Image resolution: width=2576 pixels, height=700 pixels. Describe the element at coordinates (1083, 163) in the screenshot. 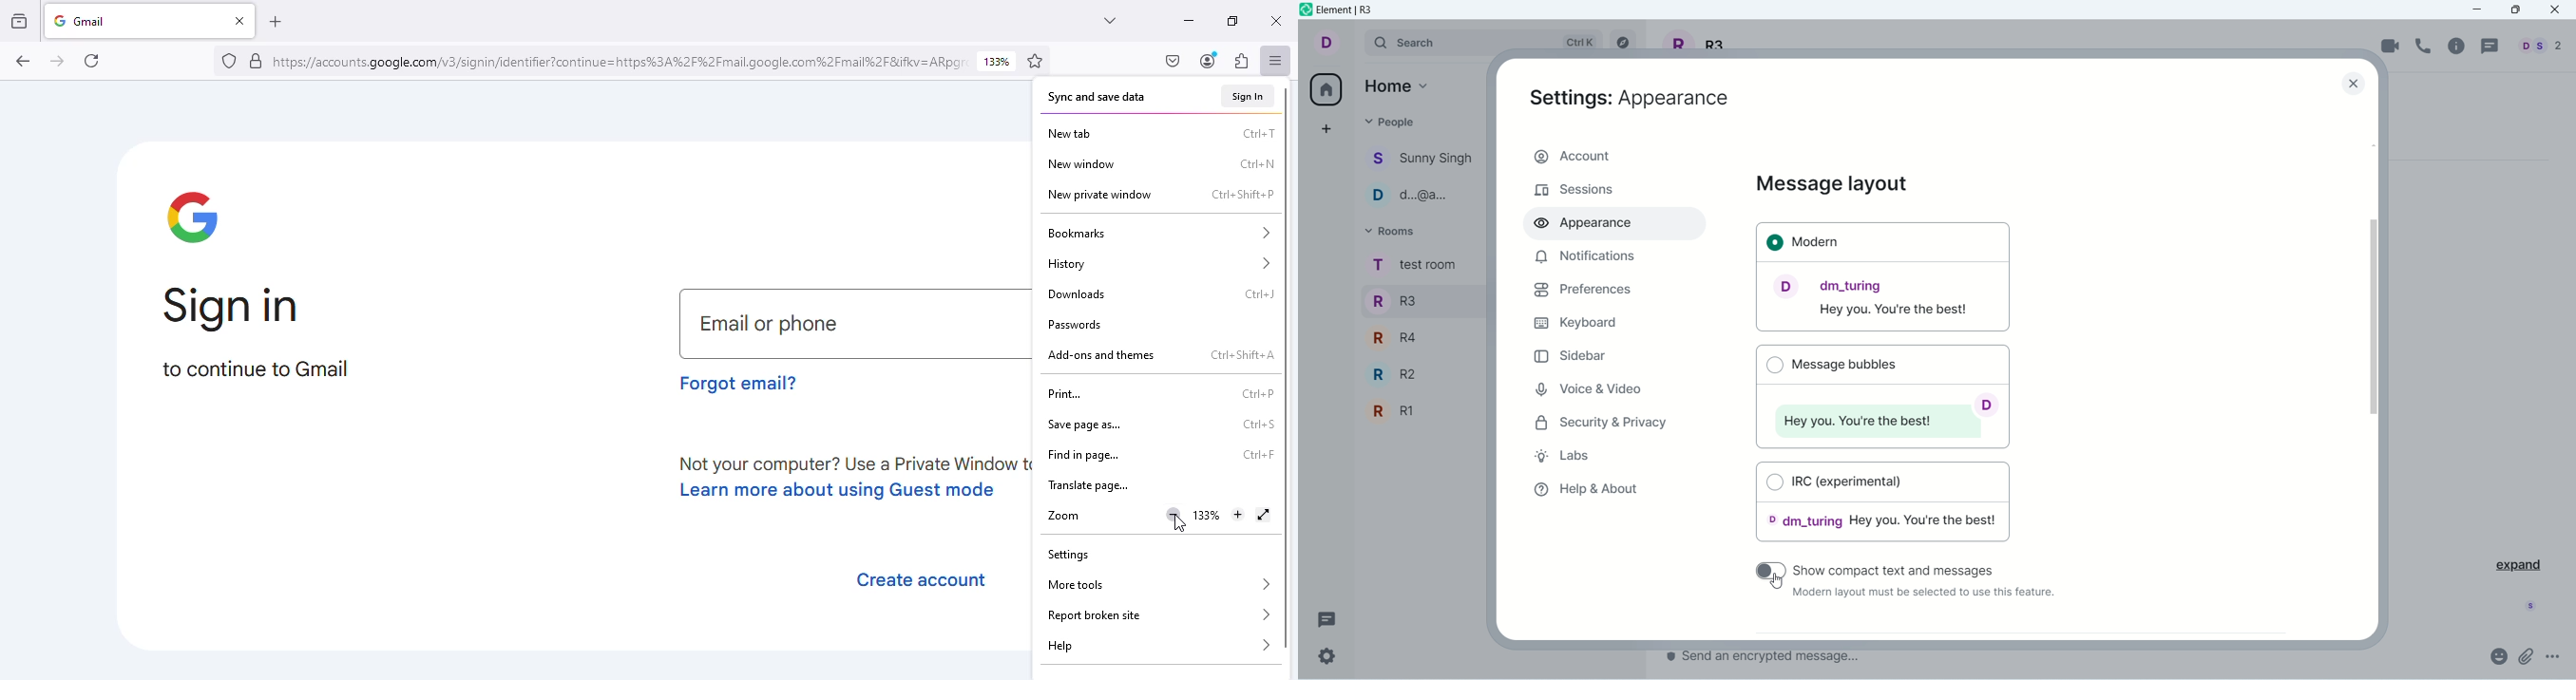

I see `new window` at that location.